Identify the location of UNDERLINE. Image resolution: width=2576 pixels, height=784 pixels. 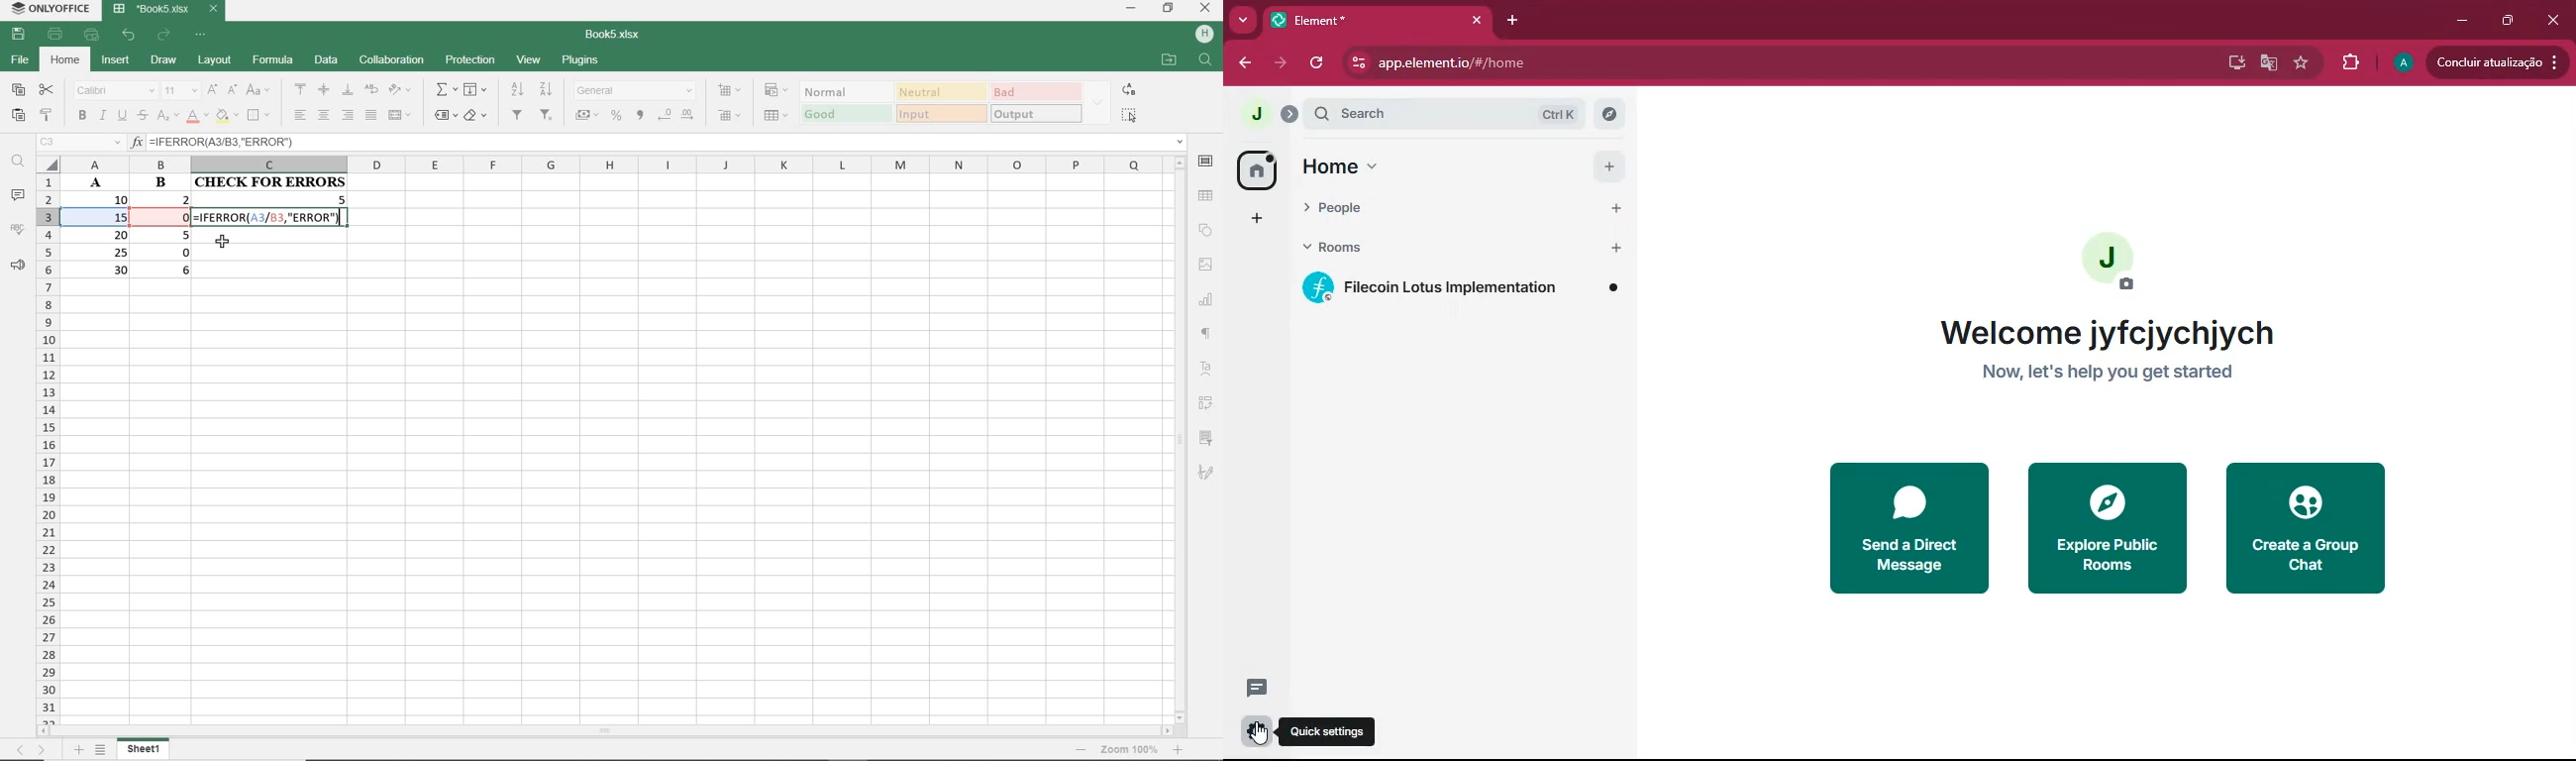
(122, 116).